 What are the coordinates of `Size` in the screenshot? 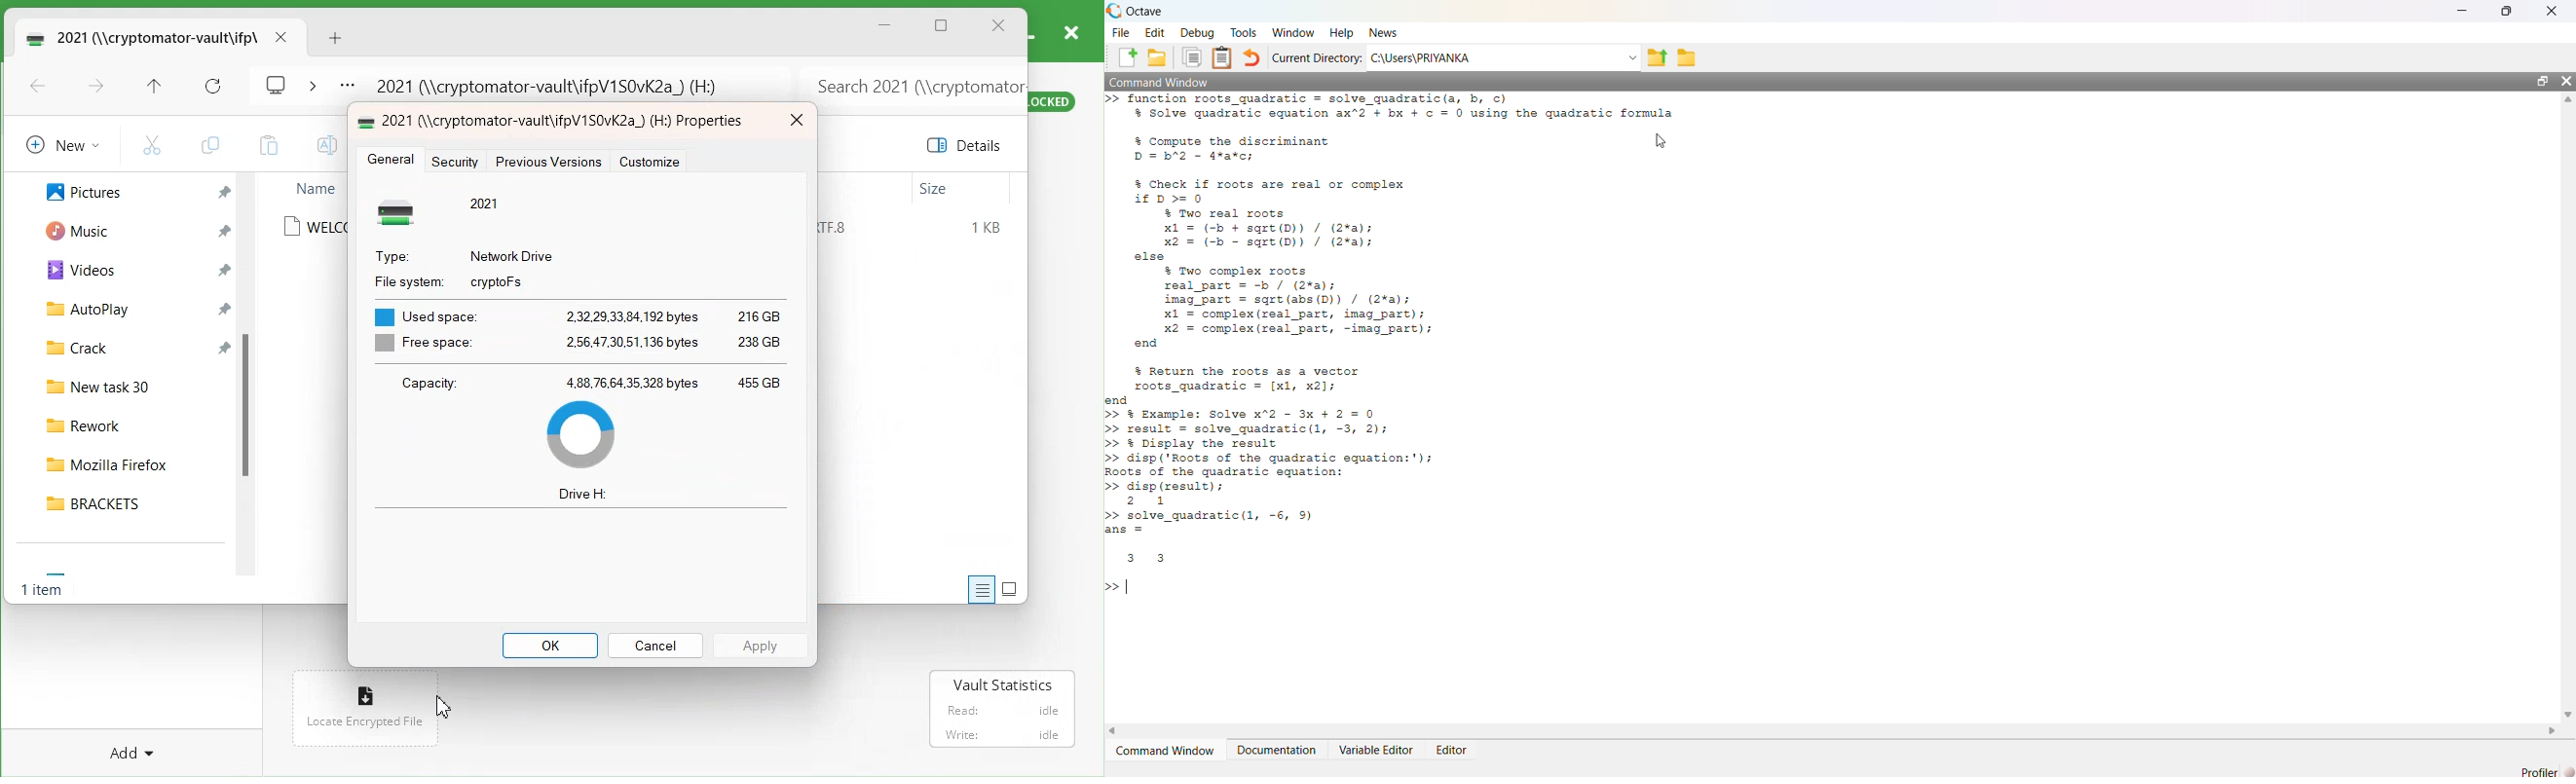 It's located at (934, 189).